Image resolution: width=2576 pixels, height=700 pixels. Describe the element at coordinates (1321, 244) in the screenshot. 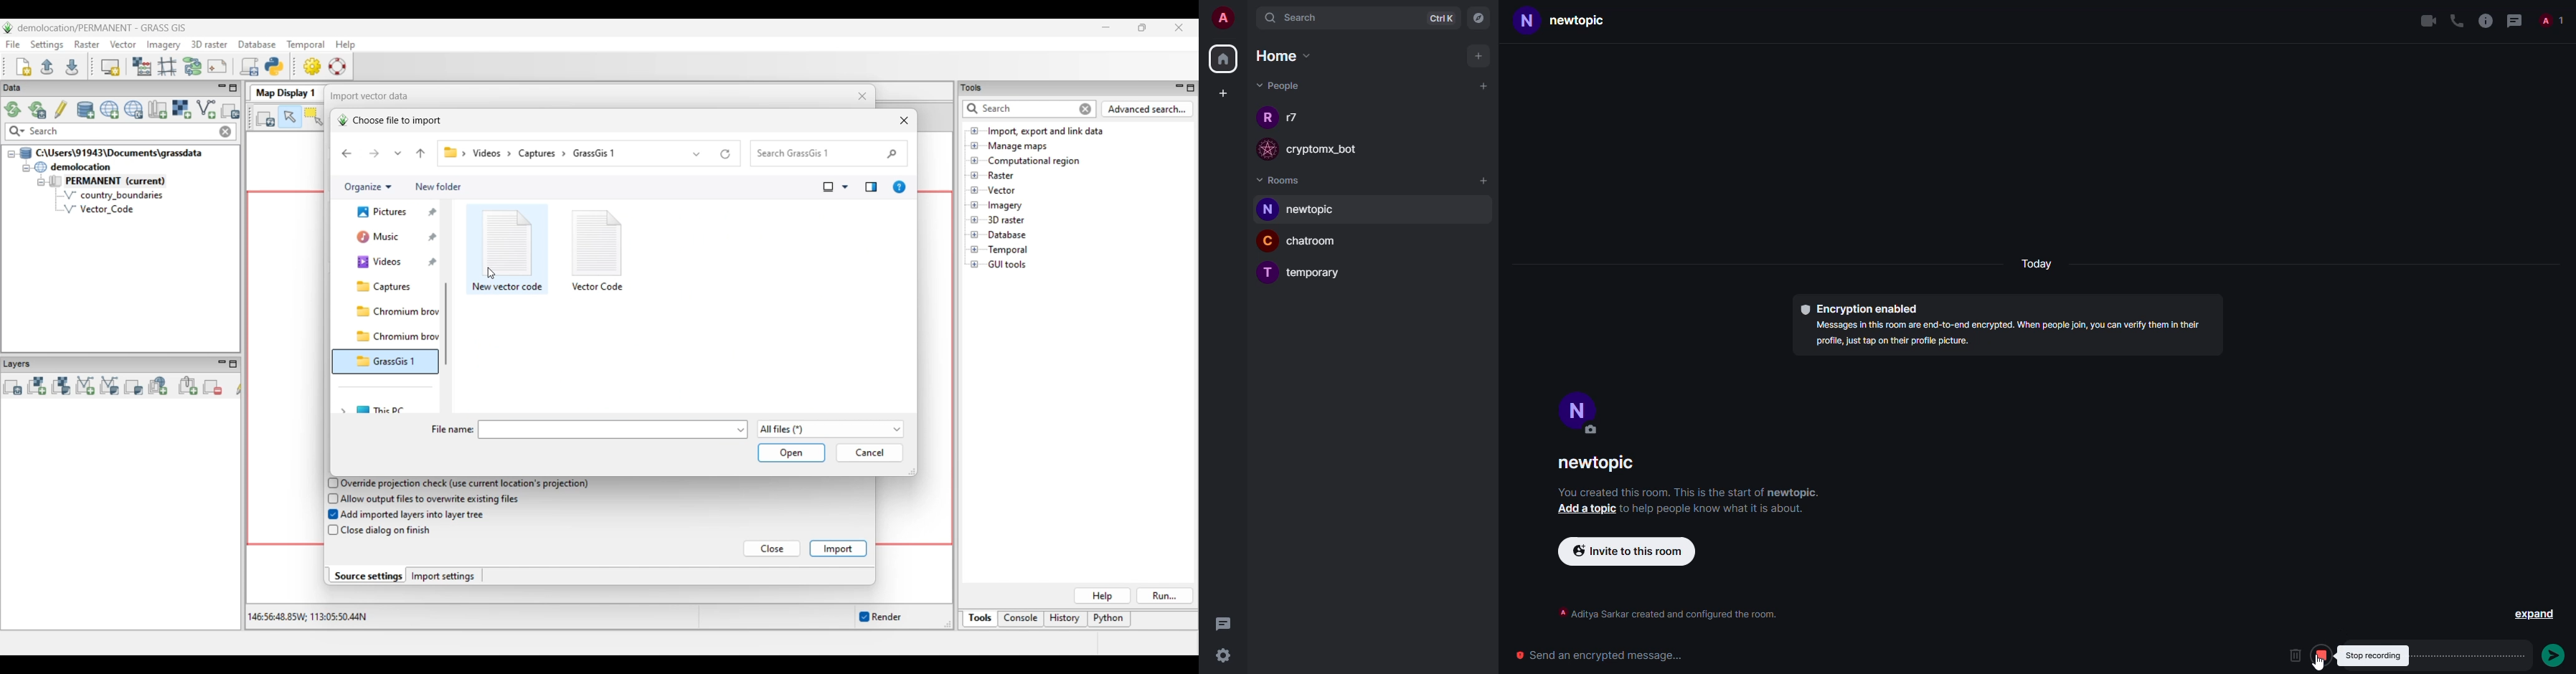

I see `room` at that location.